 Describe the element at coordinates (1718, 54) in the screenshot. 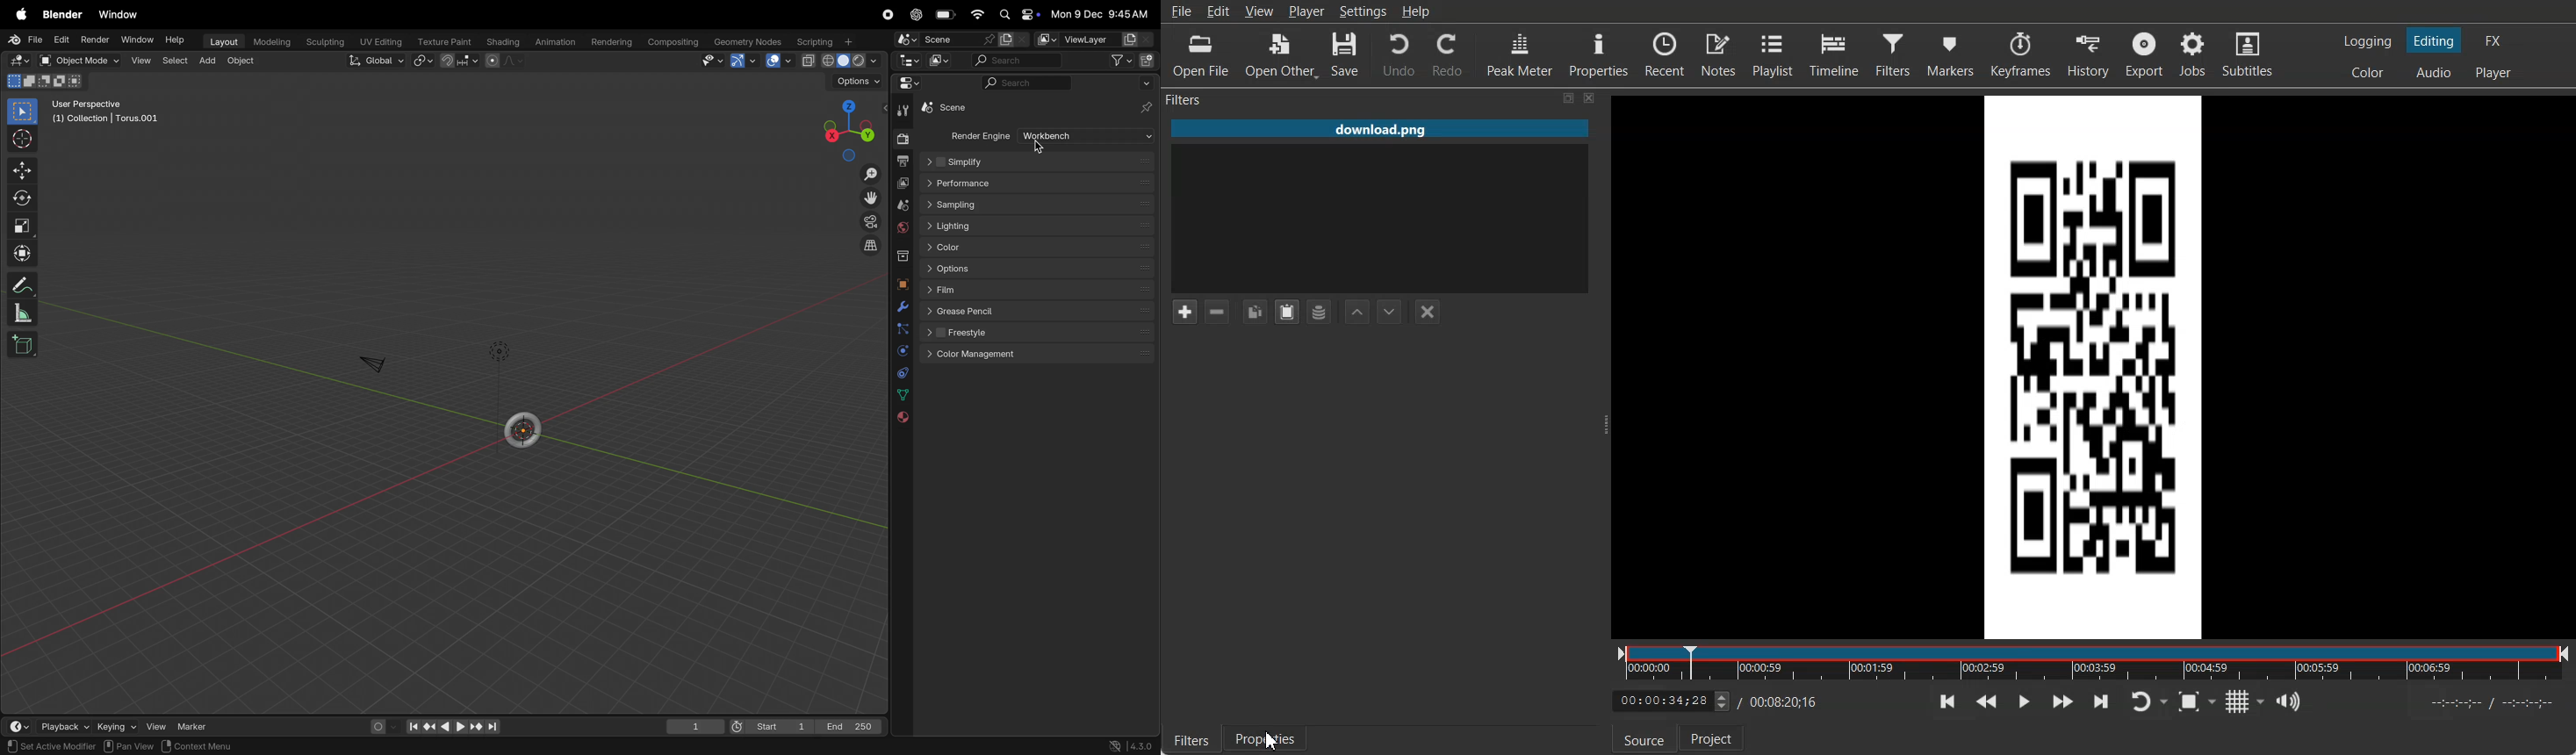

I see `Notes` at that location.